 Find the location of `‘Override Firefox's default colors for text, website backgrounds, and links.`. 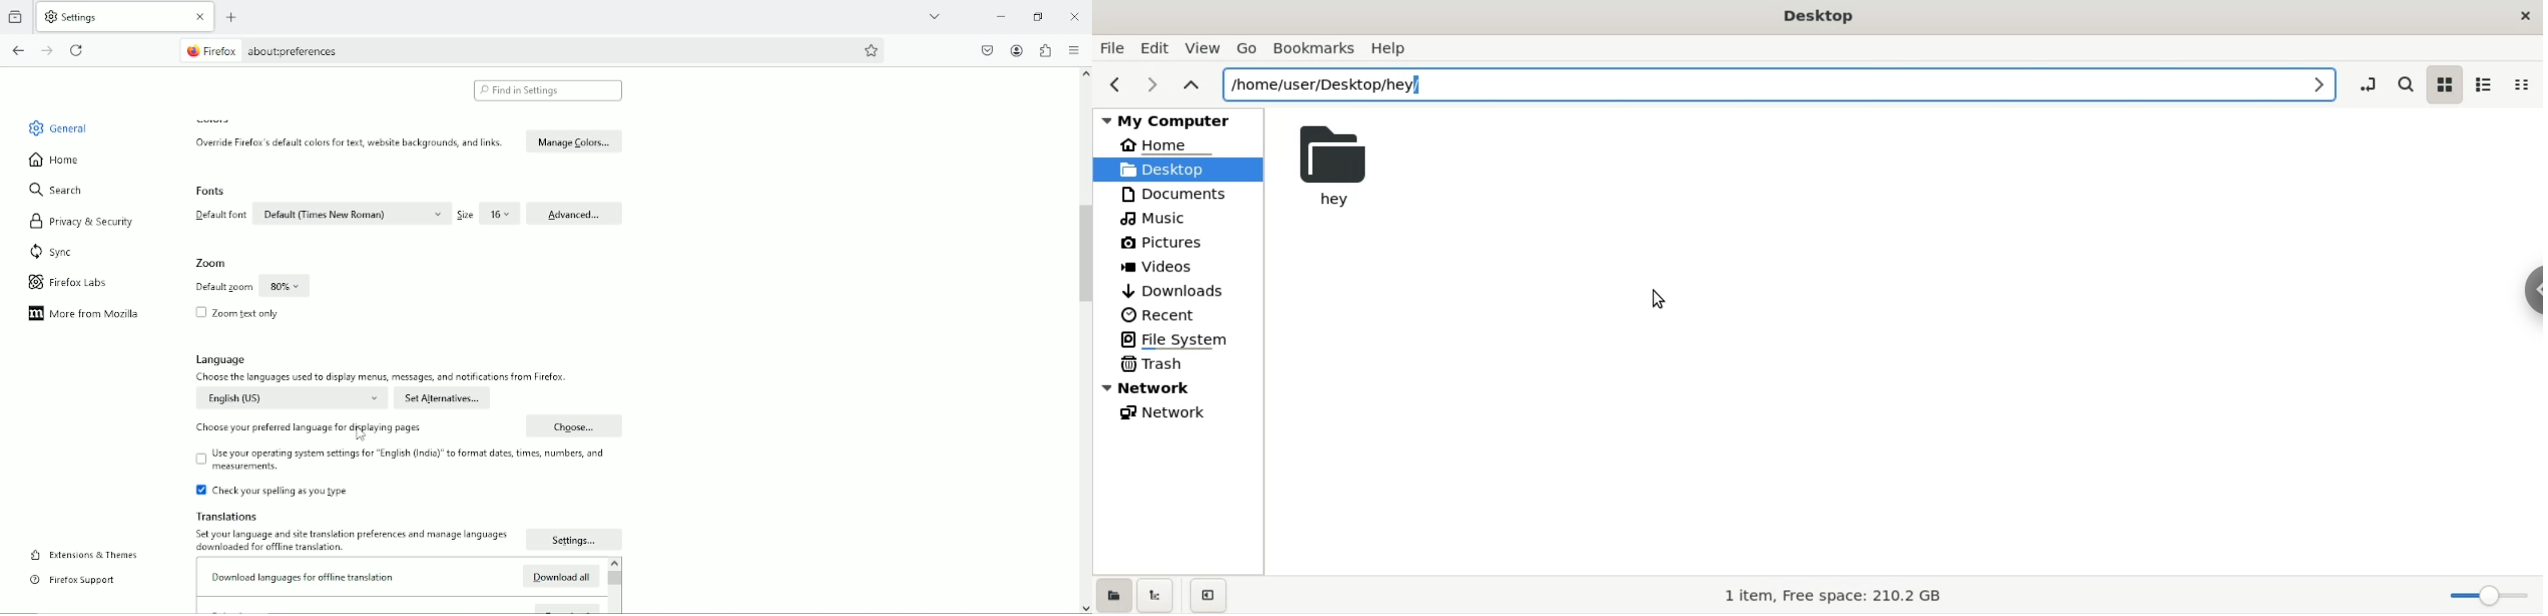

‘Override Firefox's default colors for text, website backgrounds, and links. is located at coordinates (349, 142).